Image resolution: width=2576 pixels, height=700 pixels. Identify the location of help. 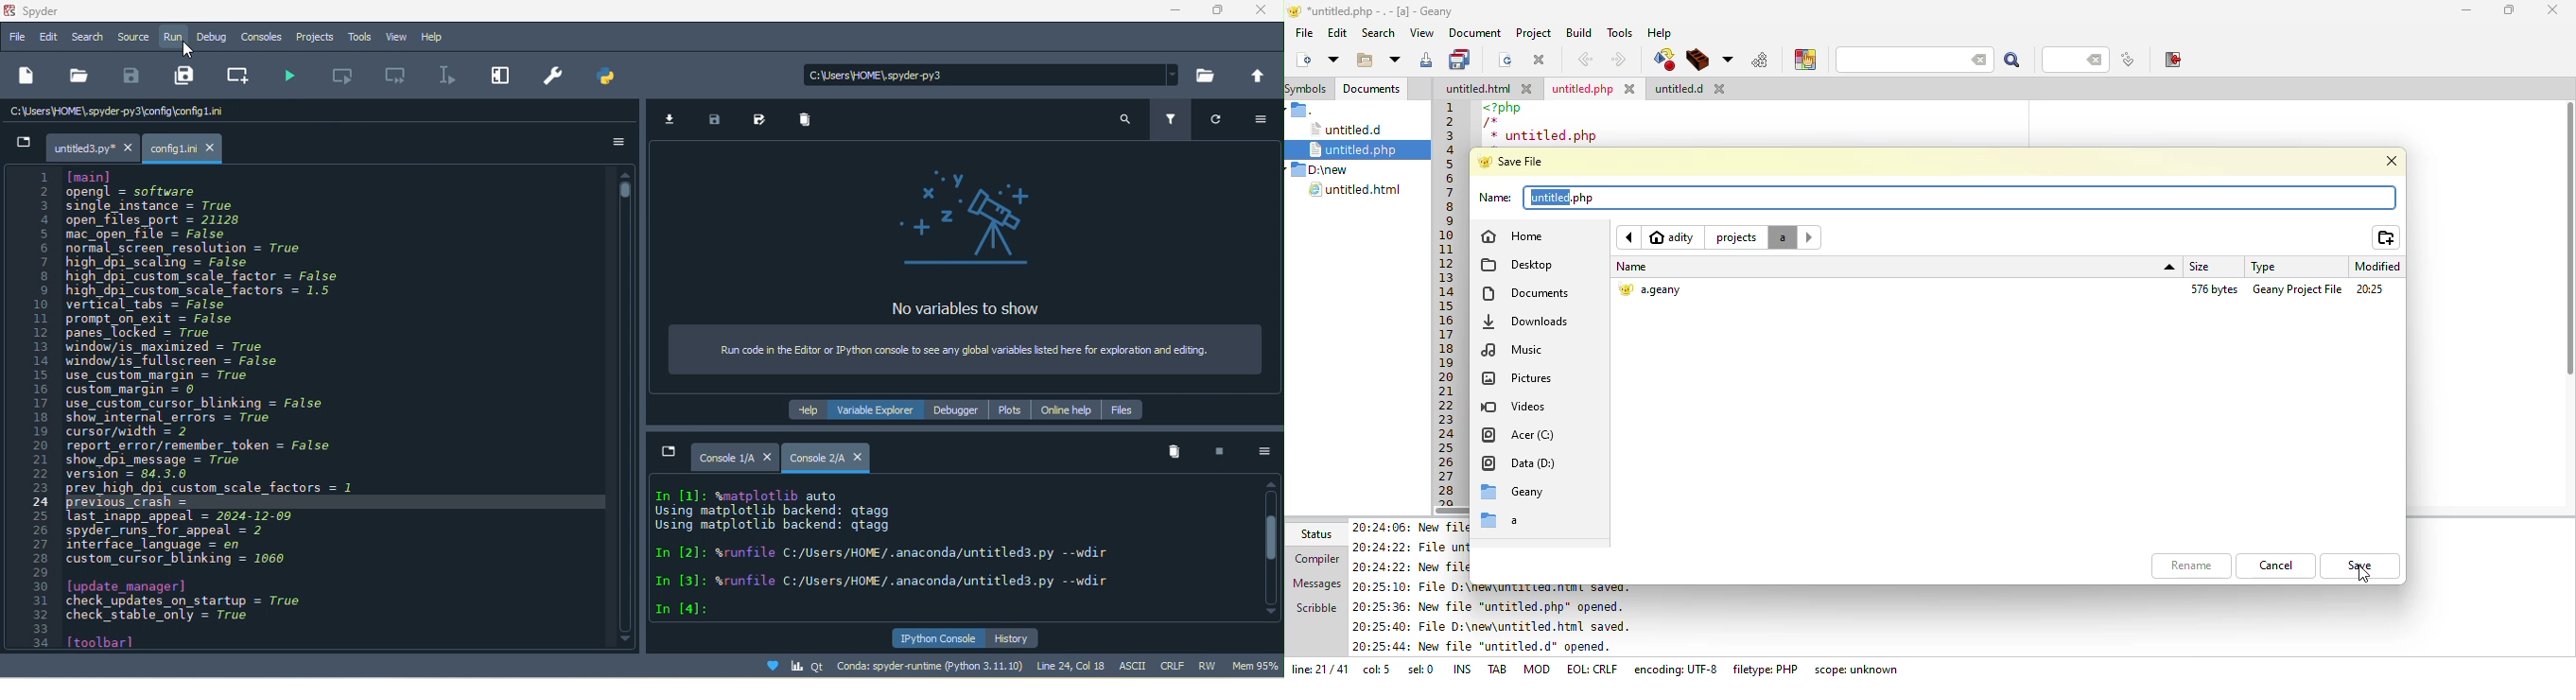
(809, 411).